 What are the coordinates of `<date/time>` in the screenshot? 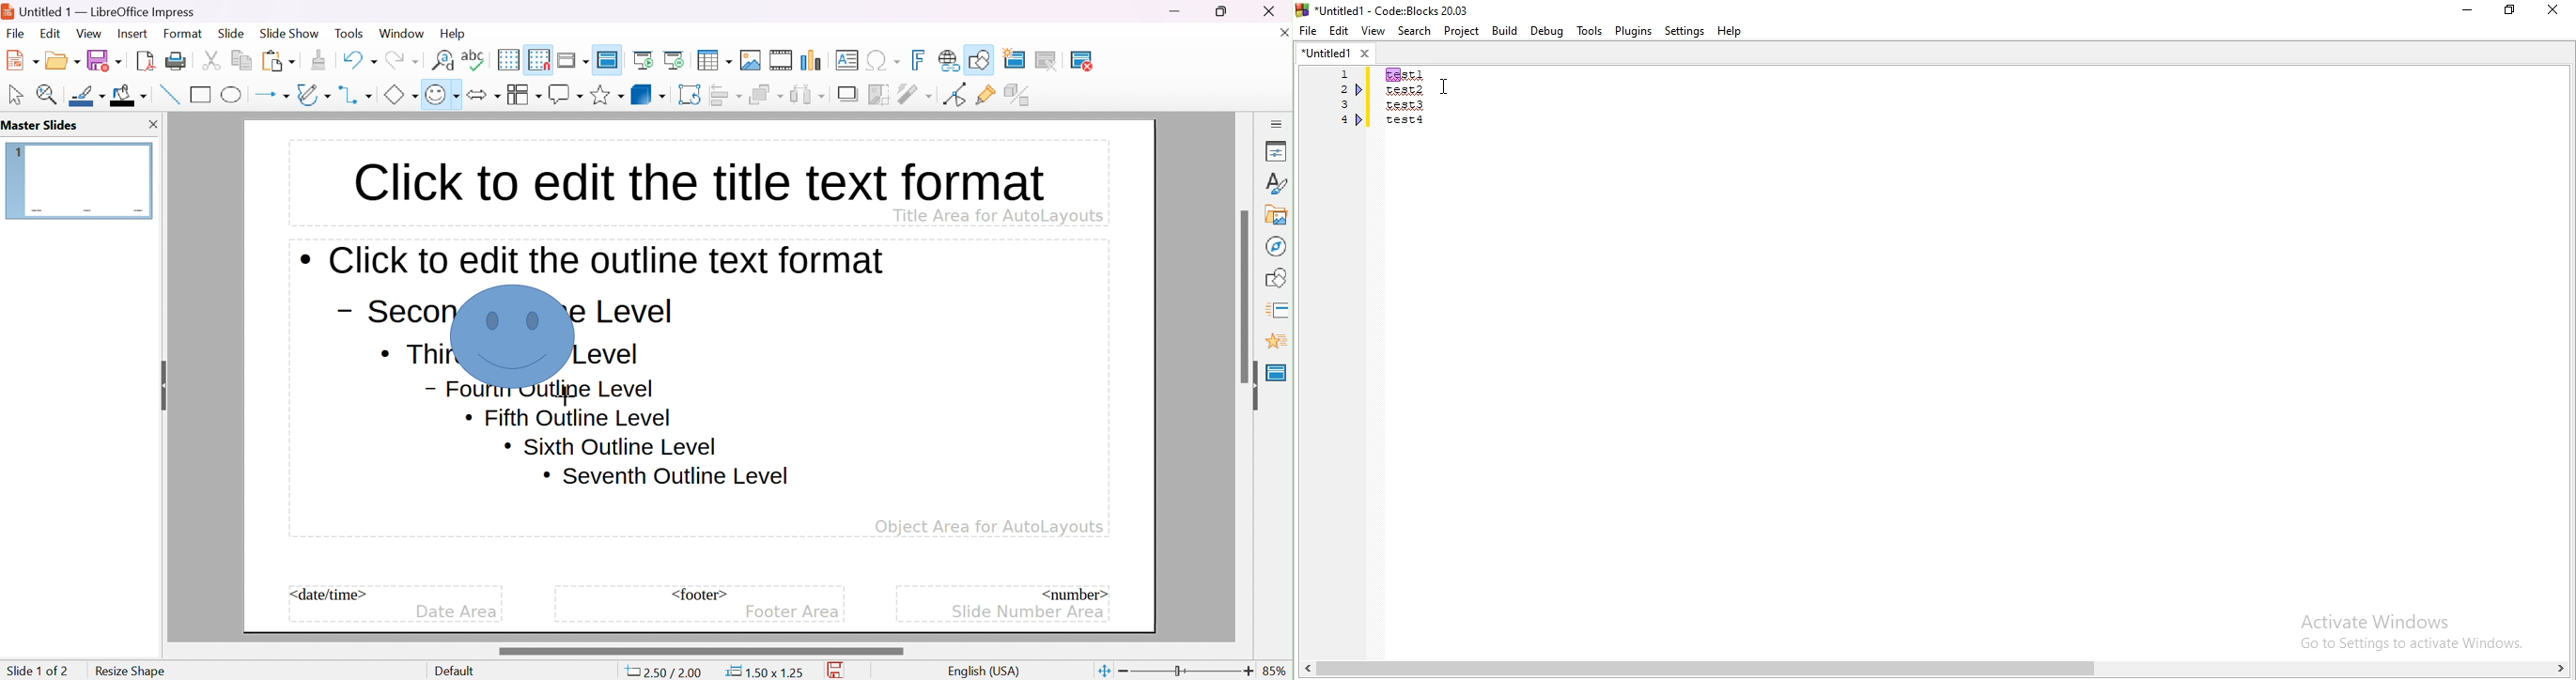 It's located at (329, 594).